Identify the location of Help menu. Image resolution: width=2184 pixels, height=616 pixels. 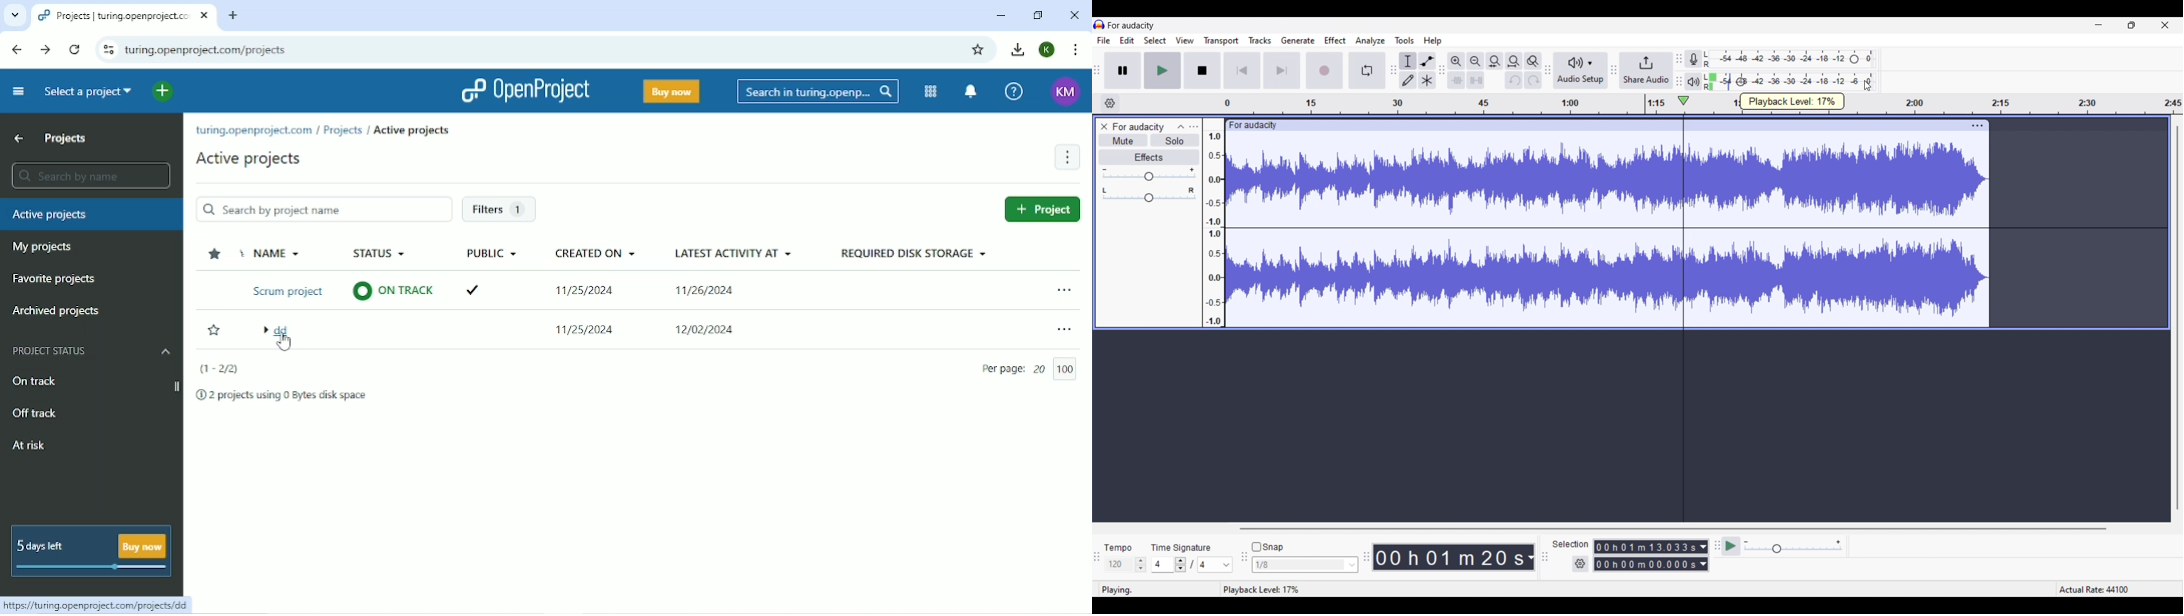
(1433, 41).